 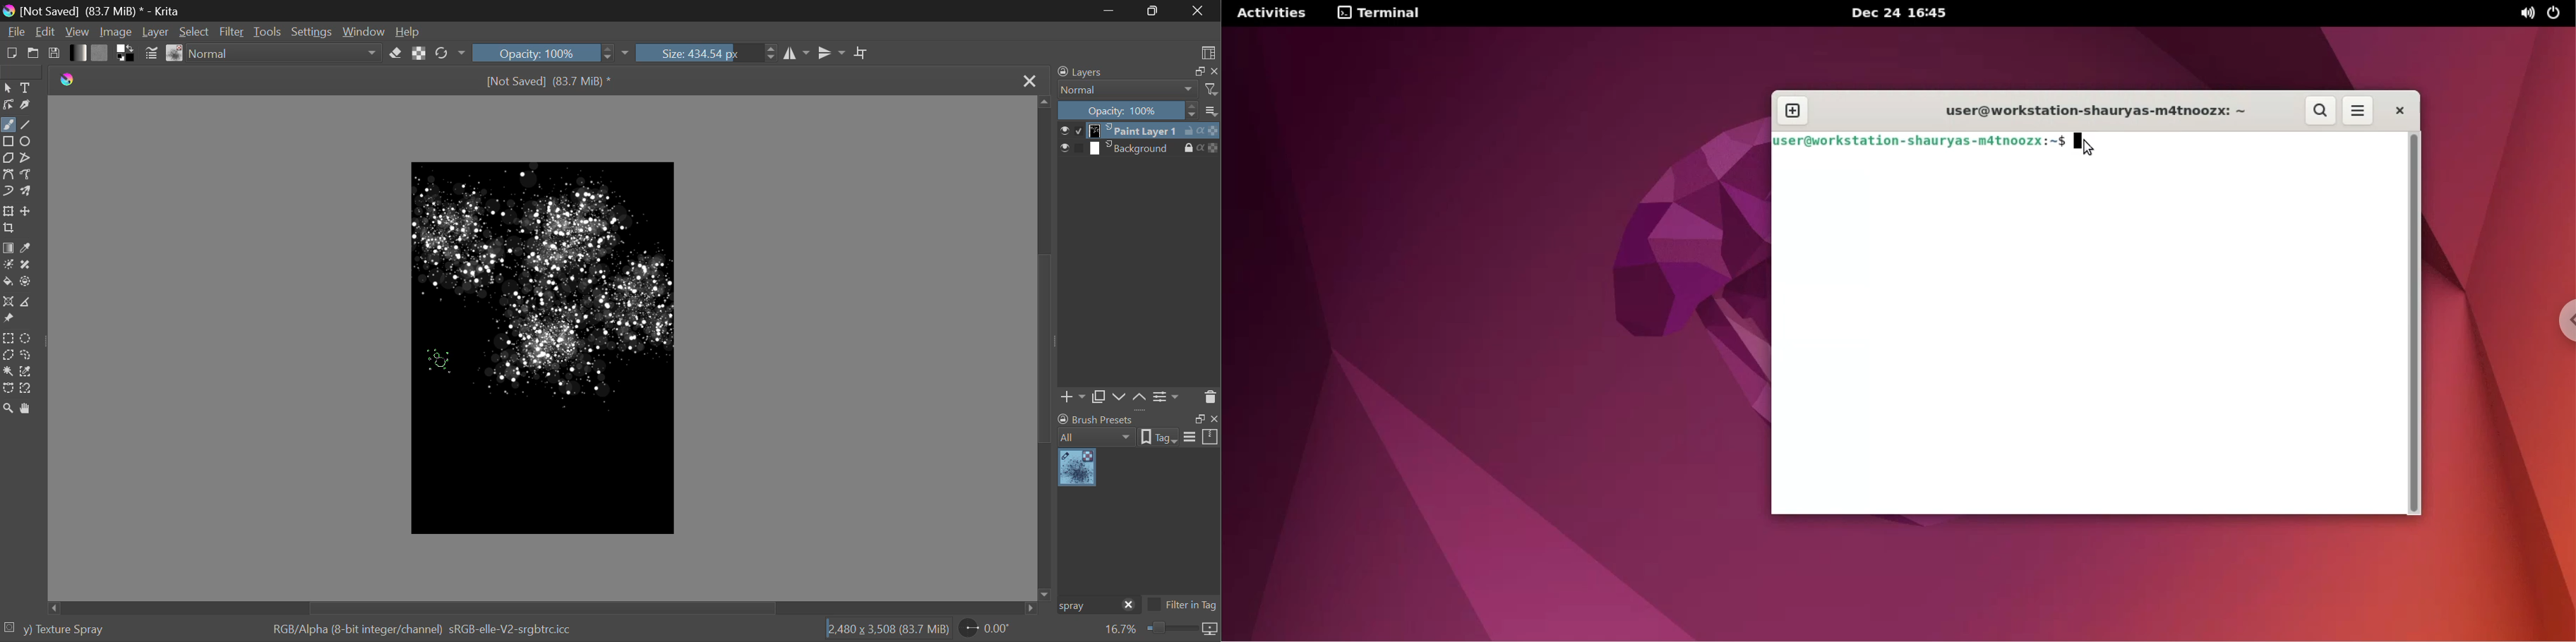 I want to click on restore, so click(x=1198, y=72).